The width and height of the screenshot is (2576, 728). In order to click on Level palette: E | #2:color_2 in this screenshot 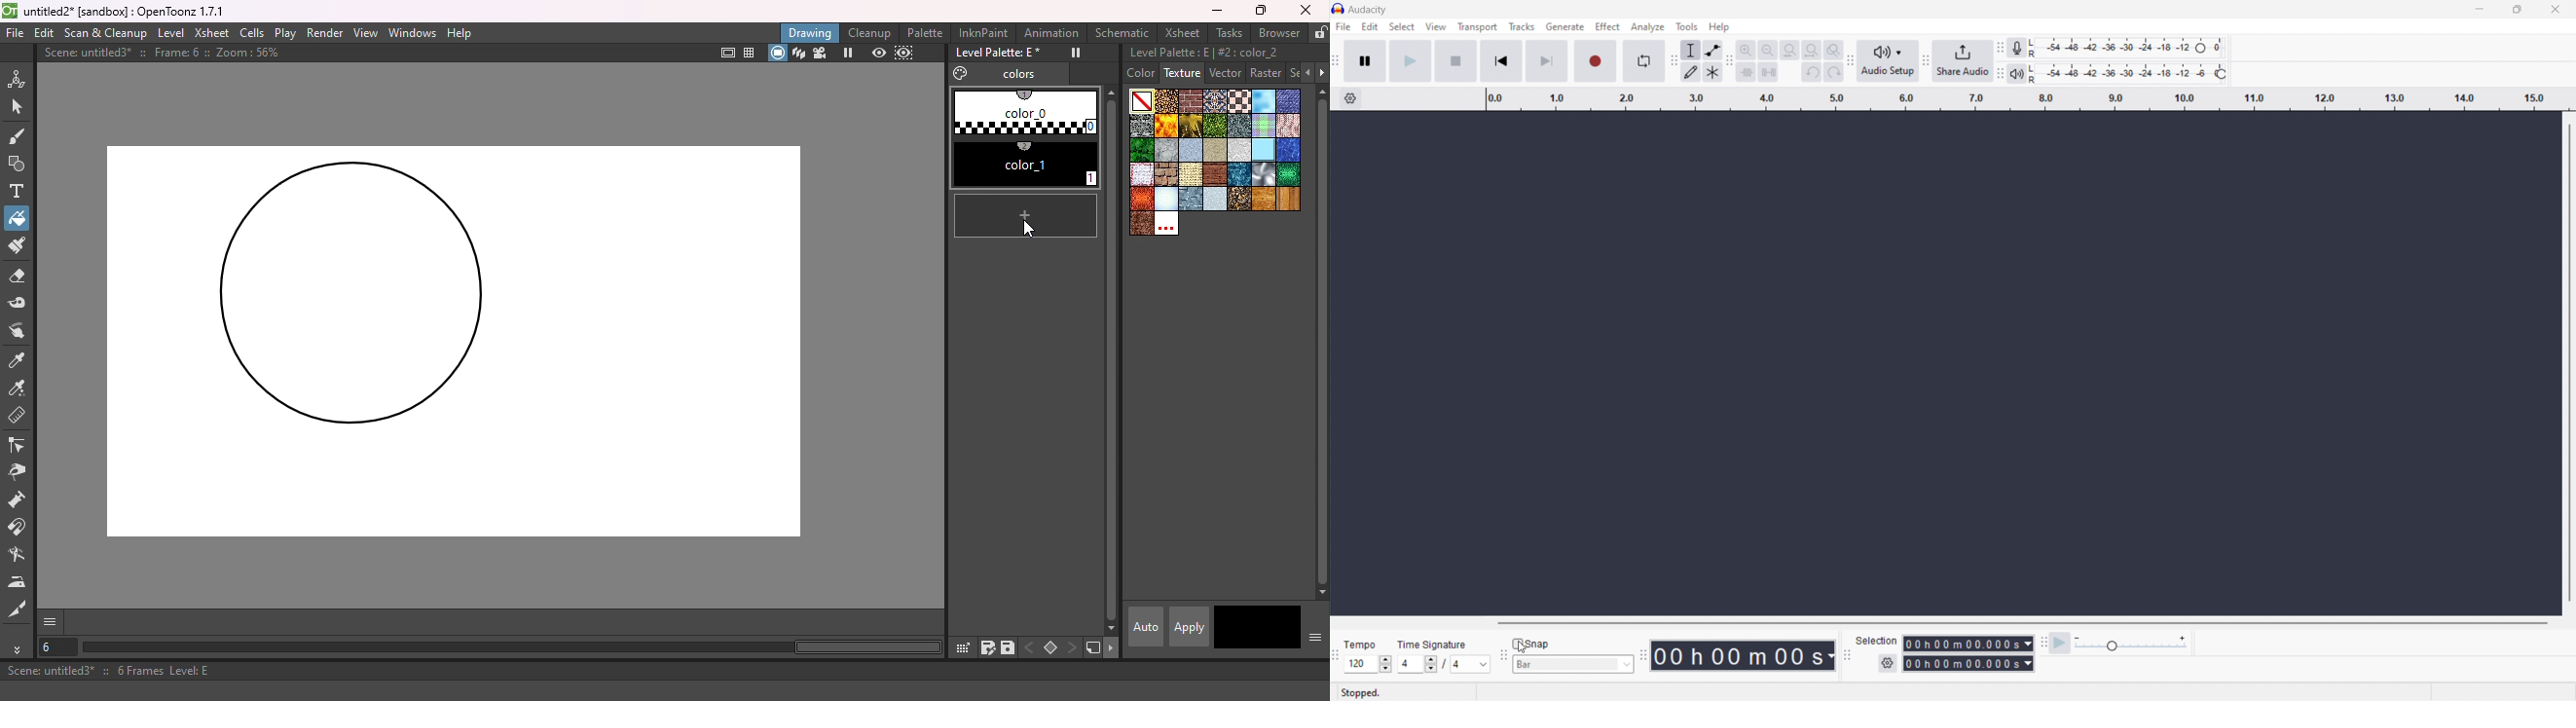, I will do `click(1224, 53)`.